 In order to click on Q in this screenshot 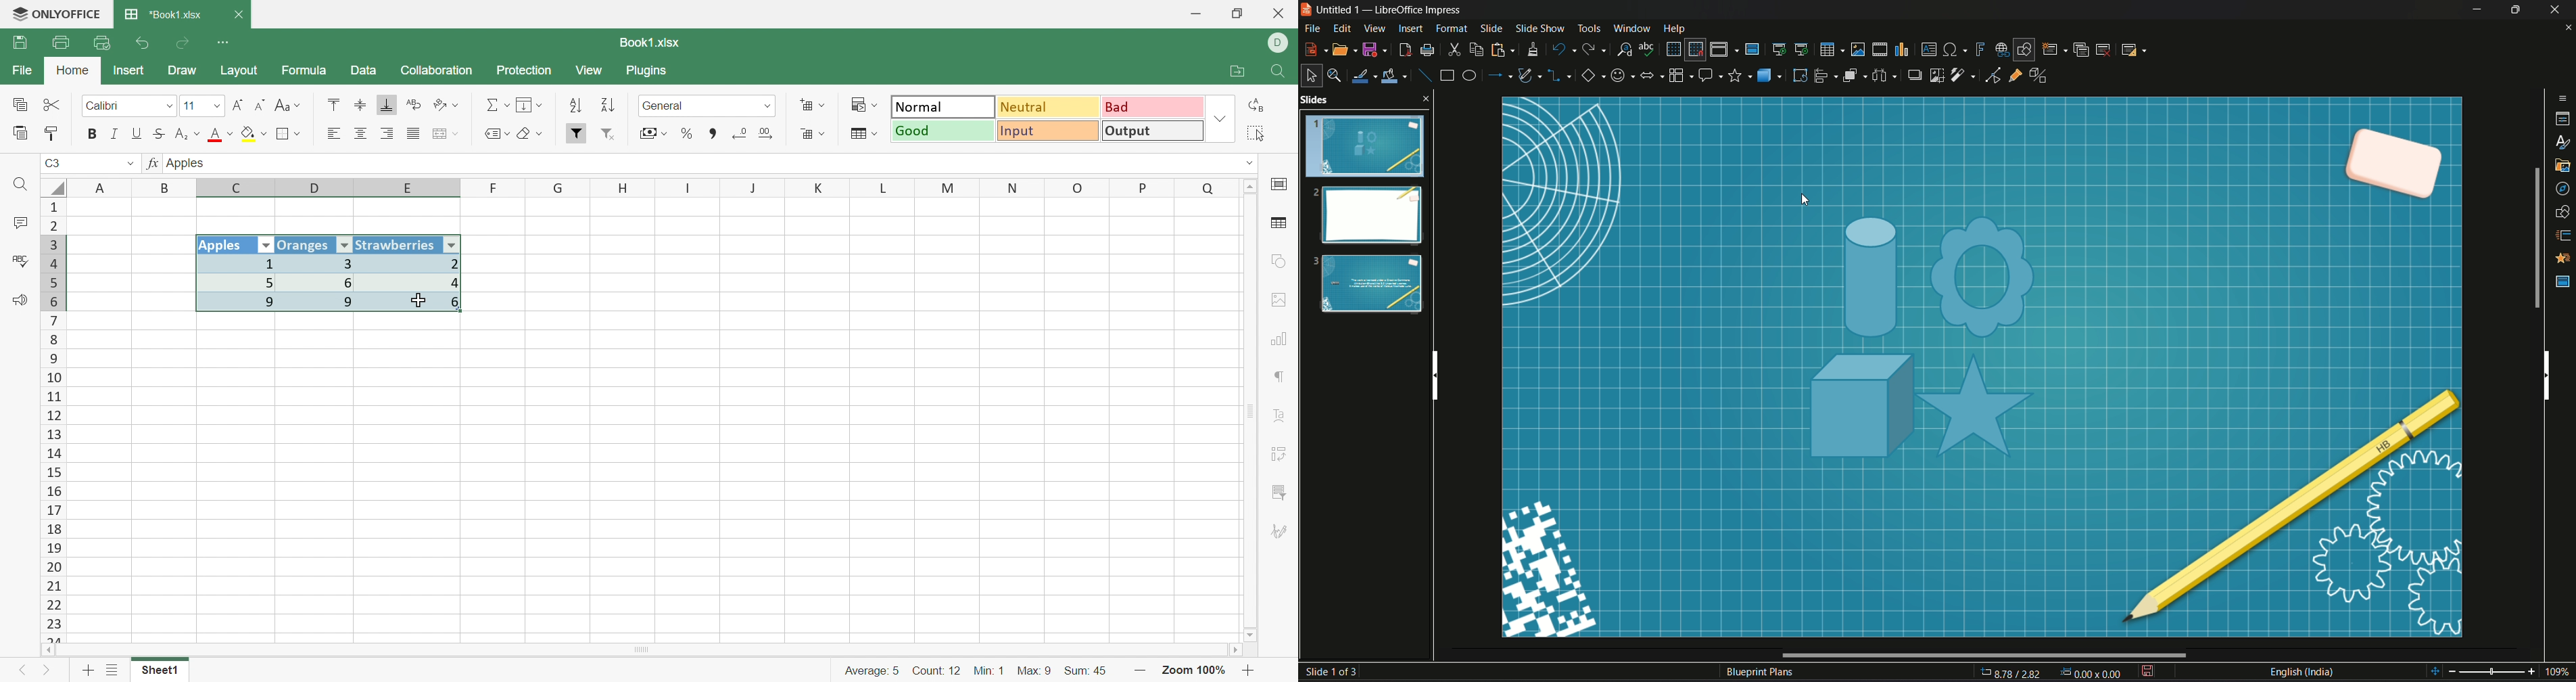, I will do `click(1208, 187)`.